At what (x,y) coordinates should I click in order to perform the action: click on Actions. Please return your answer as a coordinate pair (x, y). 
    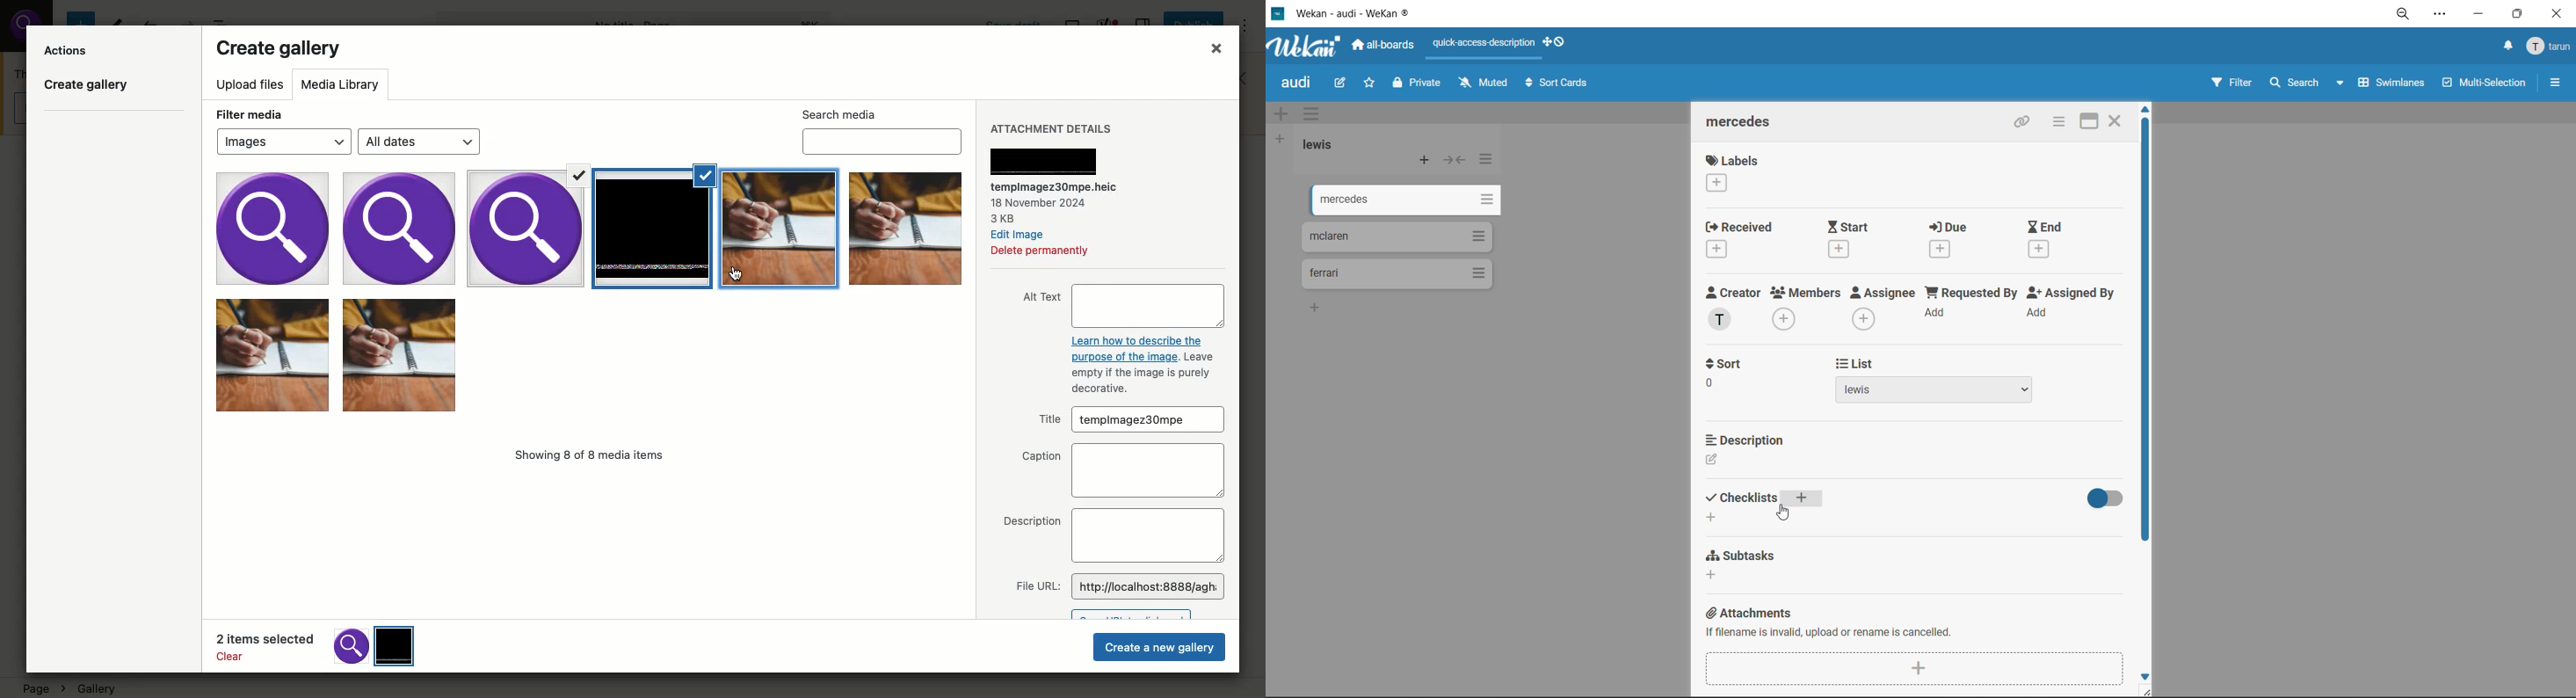
    Looking at the image, I should click on (68, 49).